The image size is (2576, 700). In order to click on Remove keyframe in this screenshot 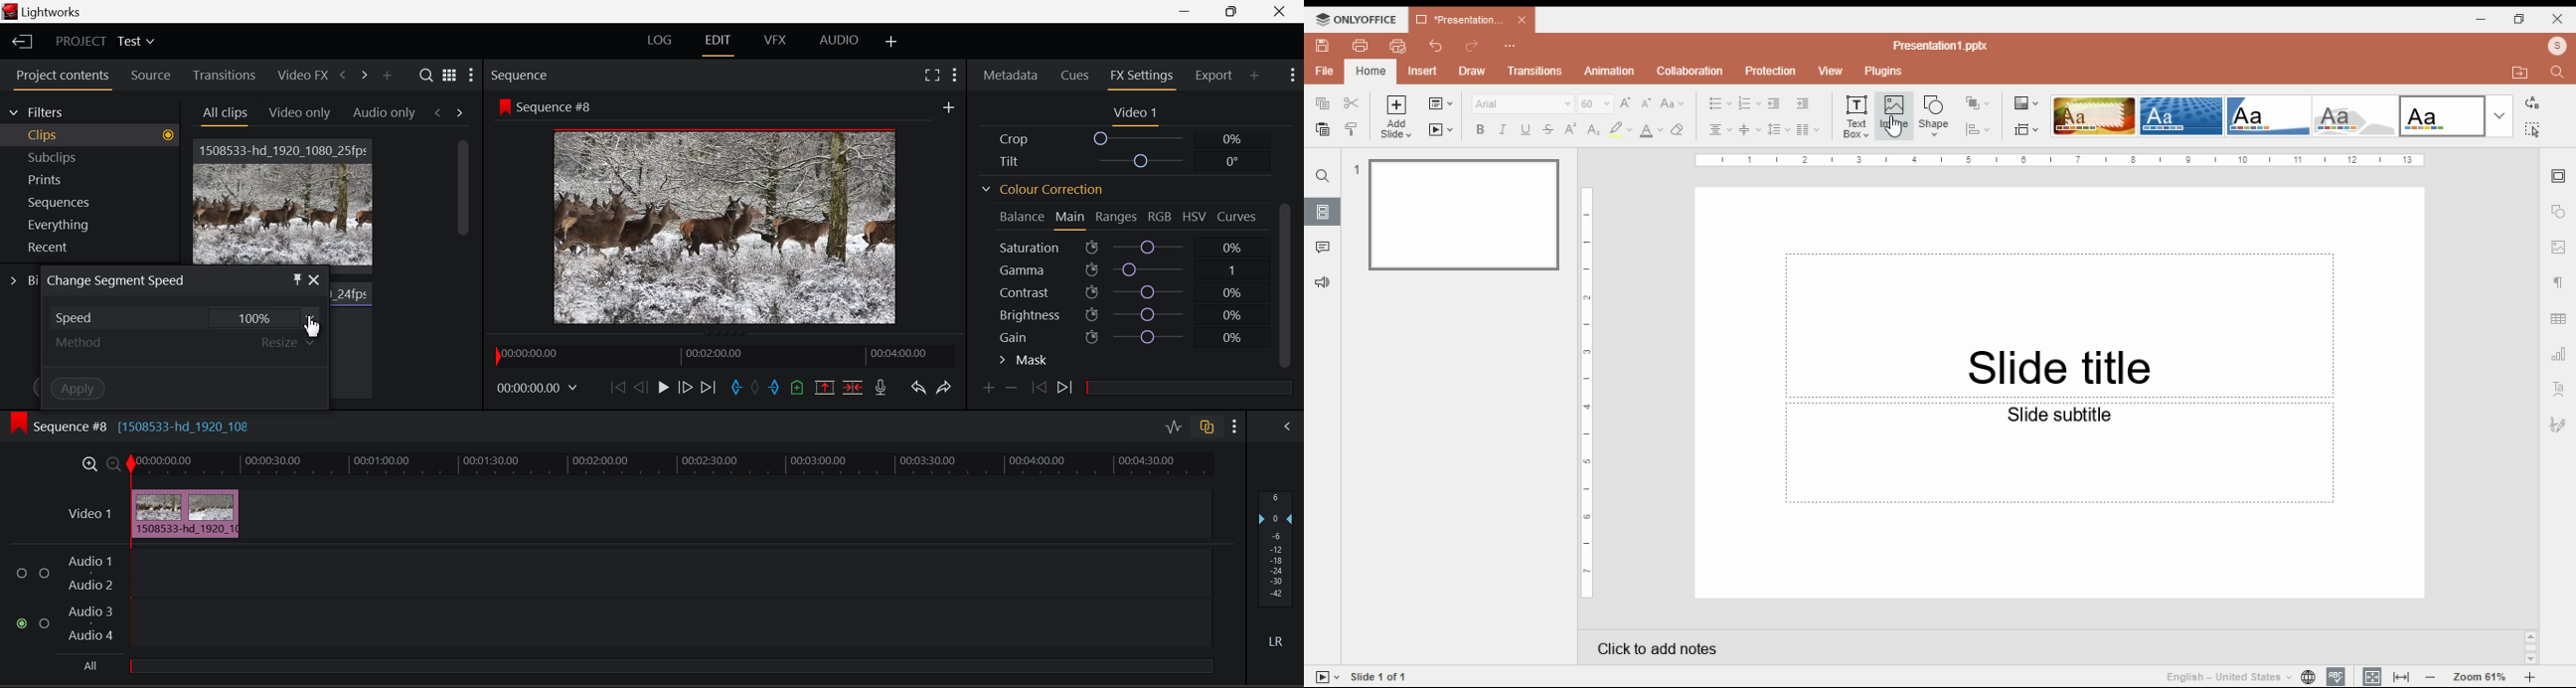, I will do `click(1013, 390)`.